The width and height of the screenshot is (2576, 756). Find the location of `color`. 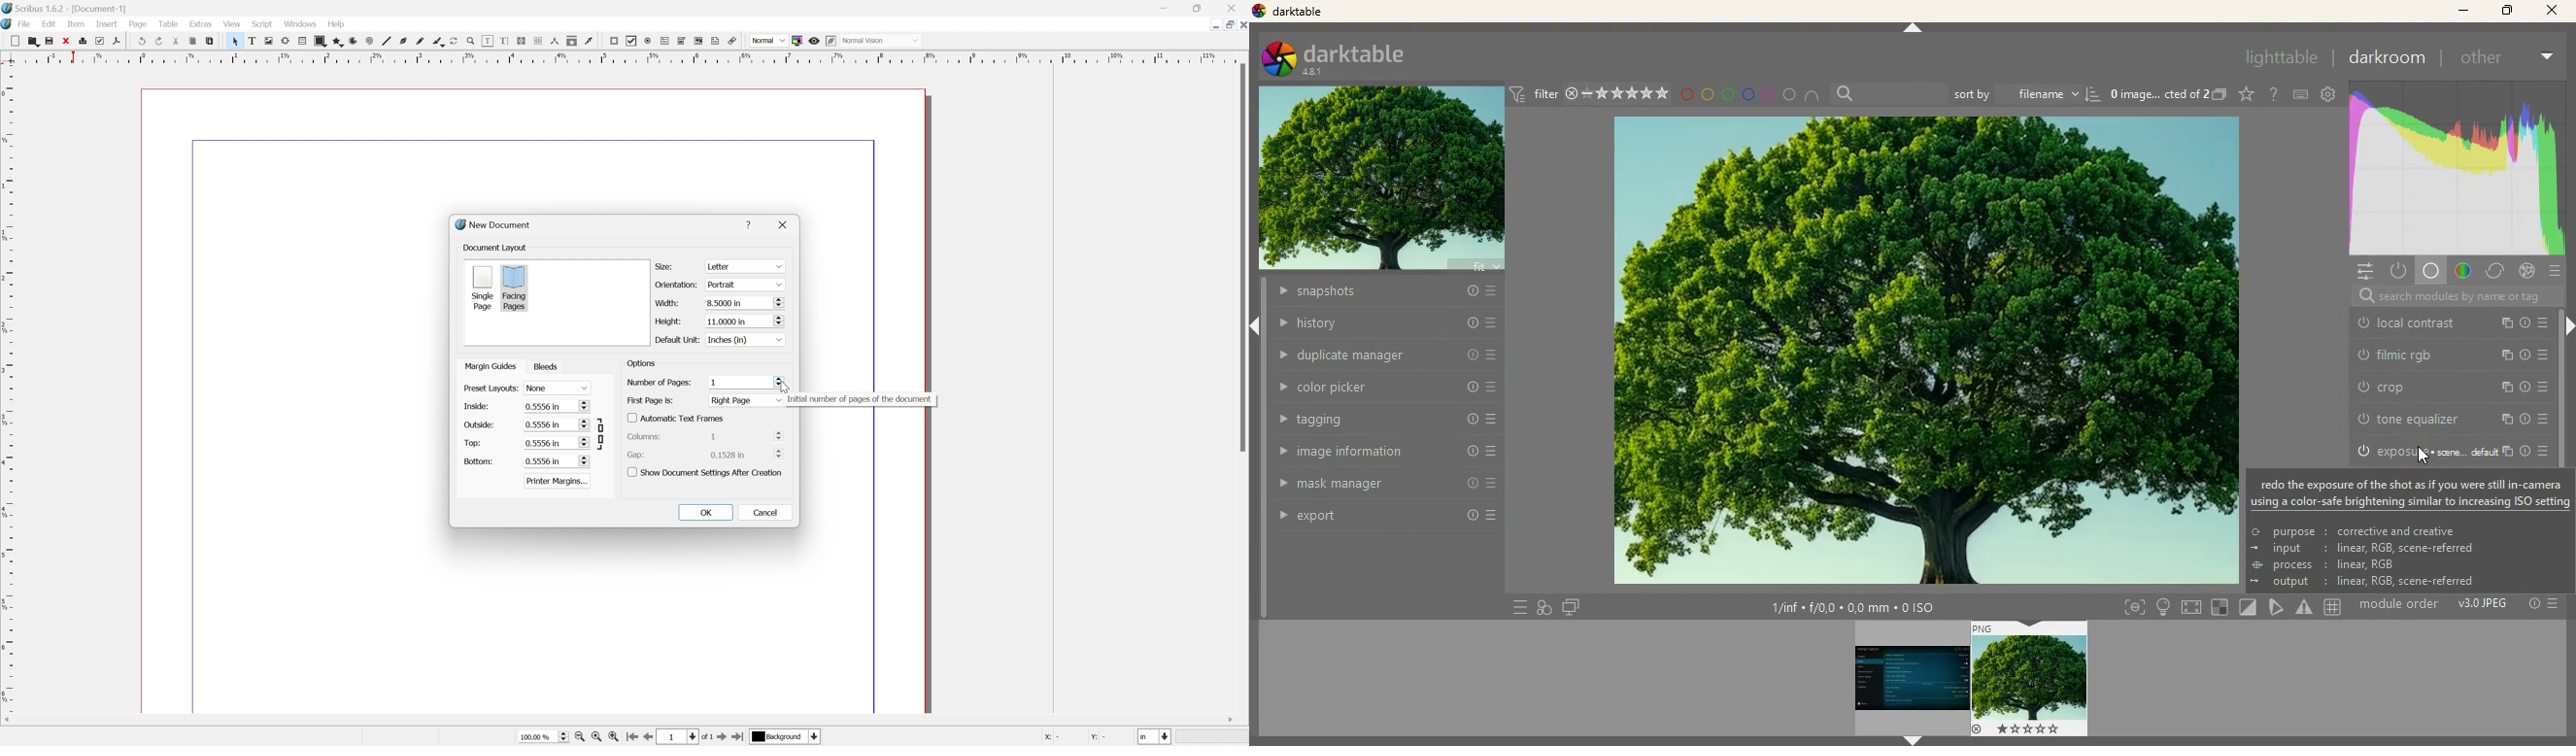

color is located at coordinates (2456, 167).